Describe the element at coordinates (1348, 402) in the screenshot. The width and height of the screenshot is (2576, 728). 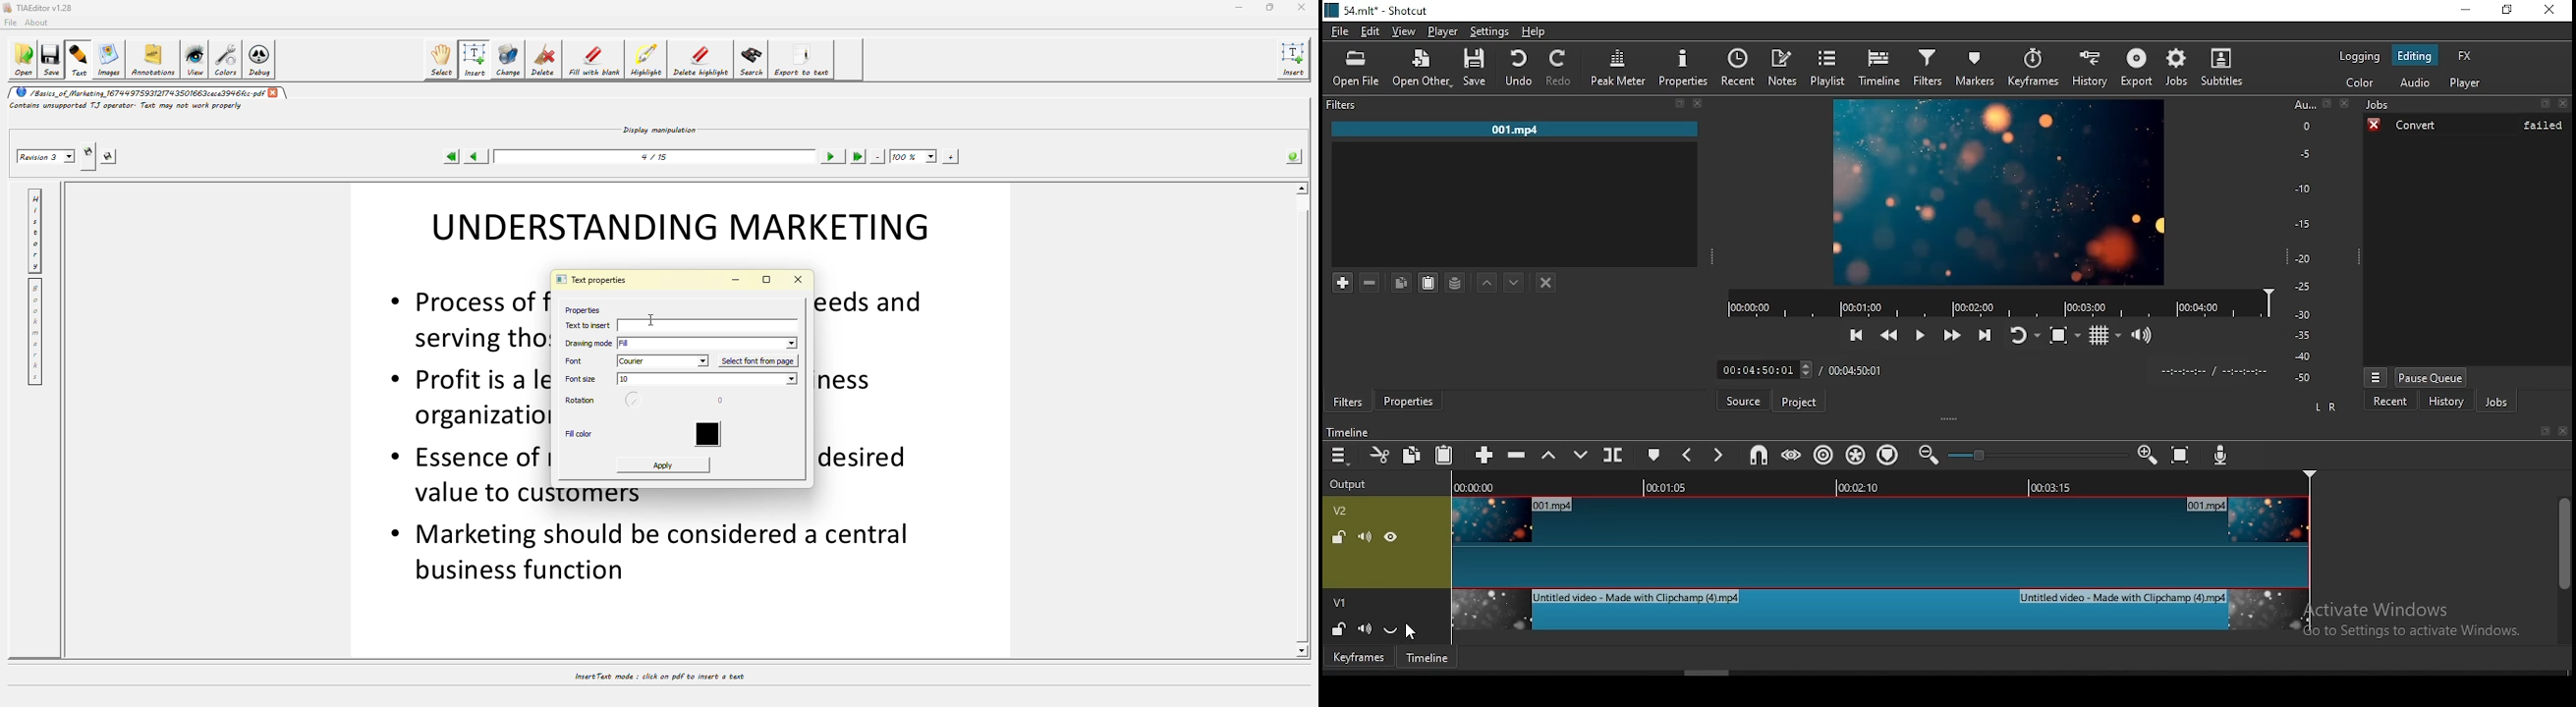
I see `filters` at that location.